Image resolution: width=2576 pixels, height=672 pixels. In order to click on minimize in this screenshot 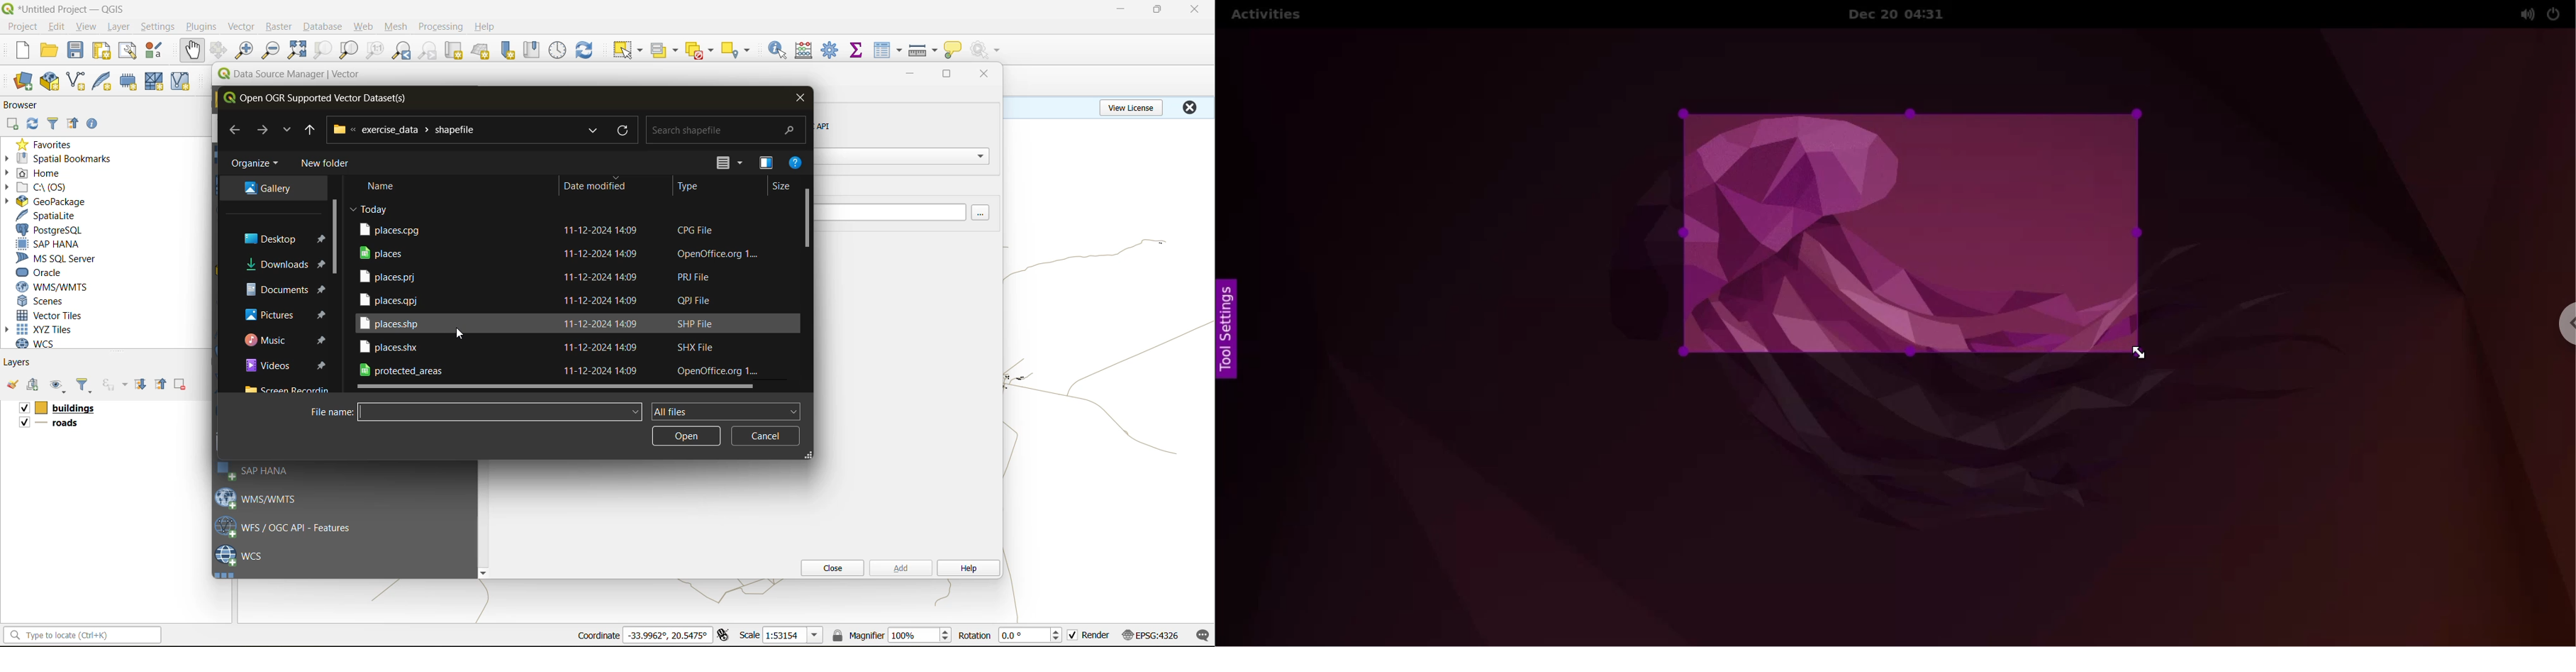, I will do `click(910, 75)`.